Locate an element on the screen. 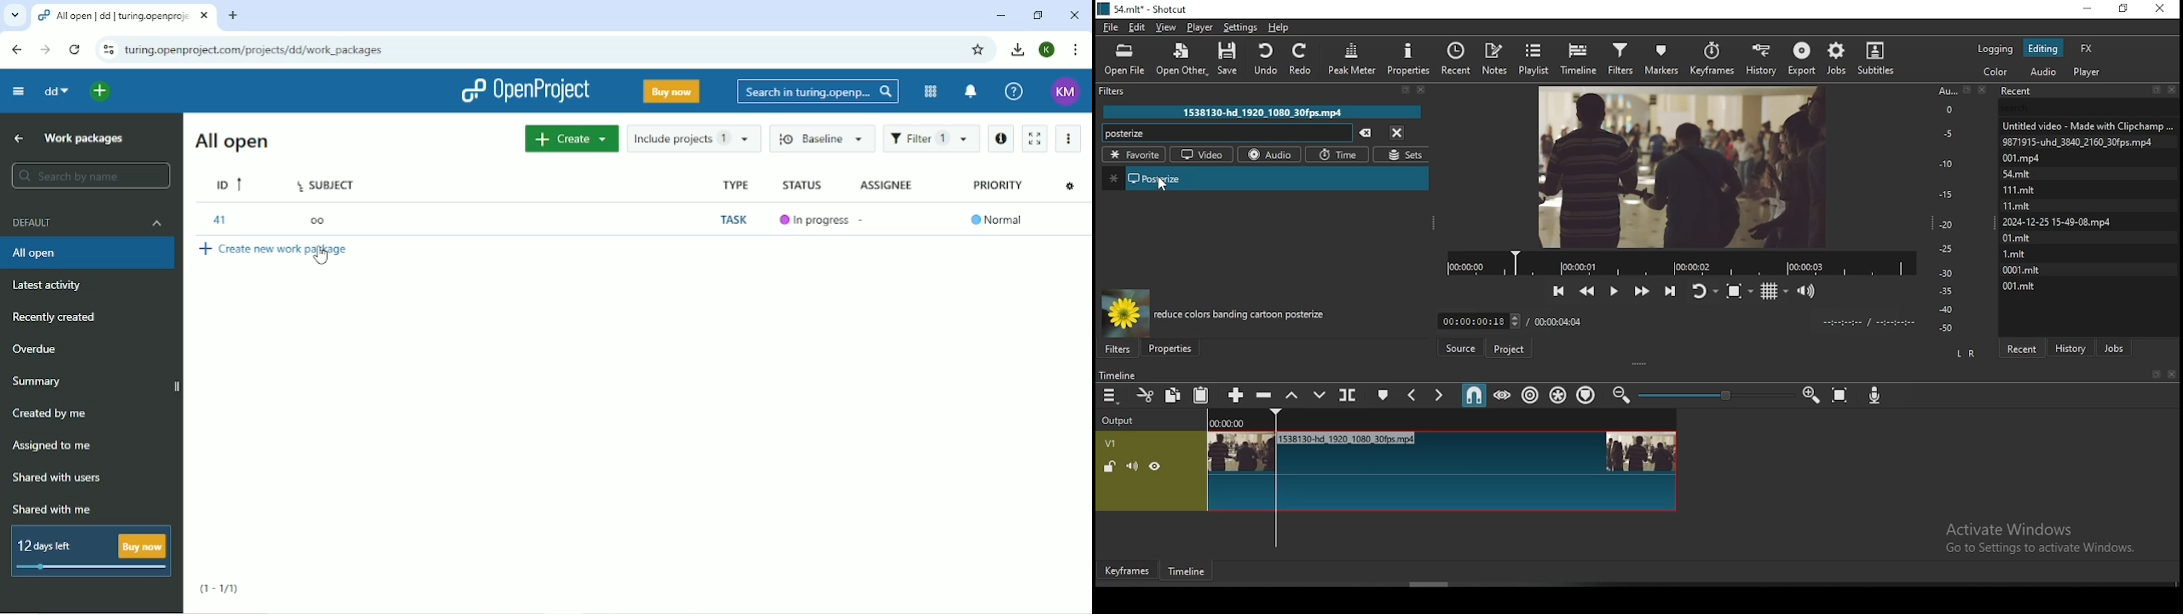 The image size is (2184, 616). zoom timeline out is located at coordinates (1807, 396).